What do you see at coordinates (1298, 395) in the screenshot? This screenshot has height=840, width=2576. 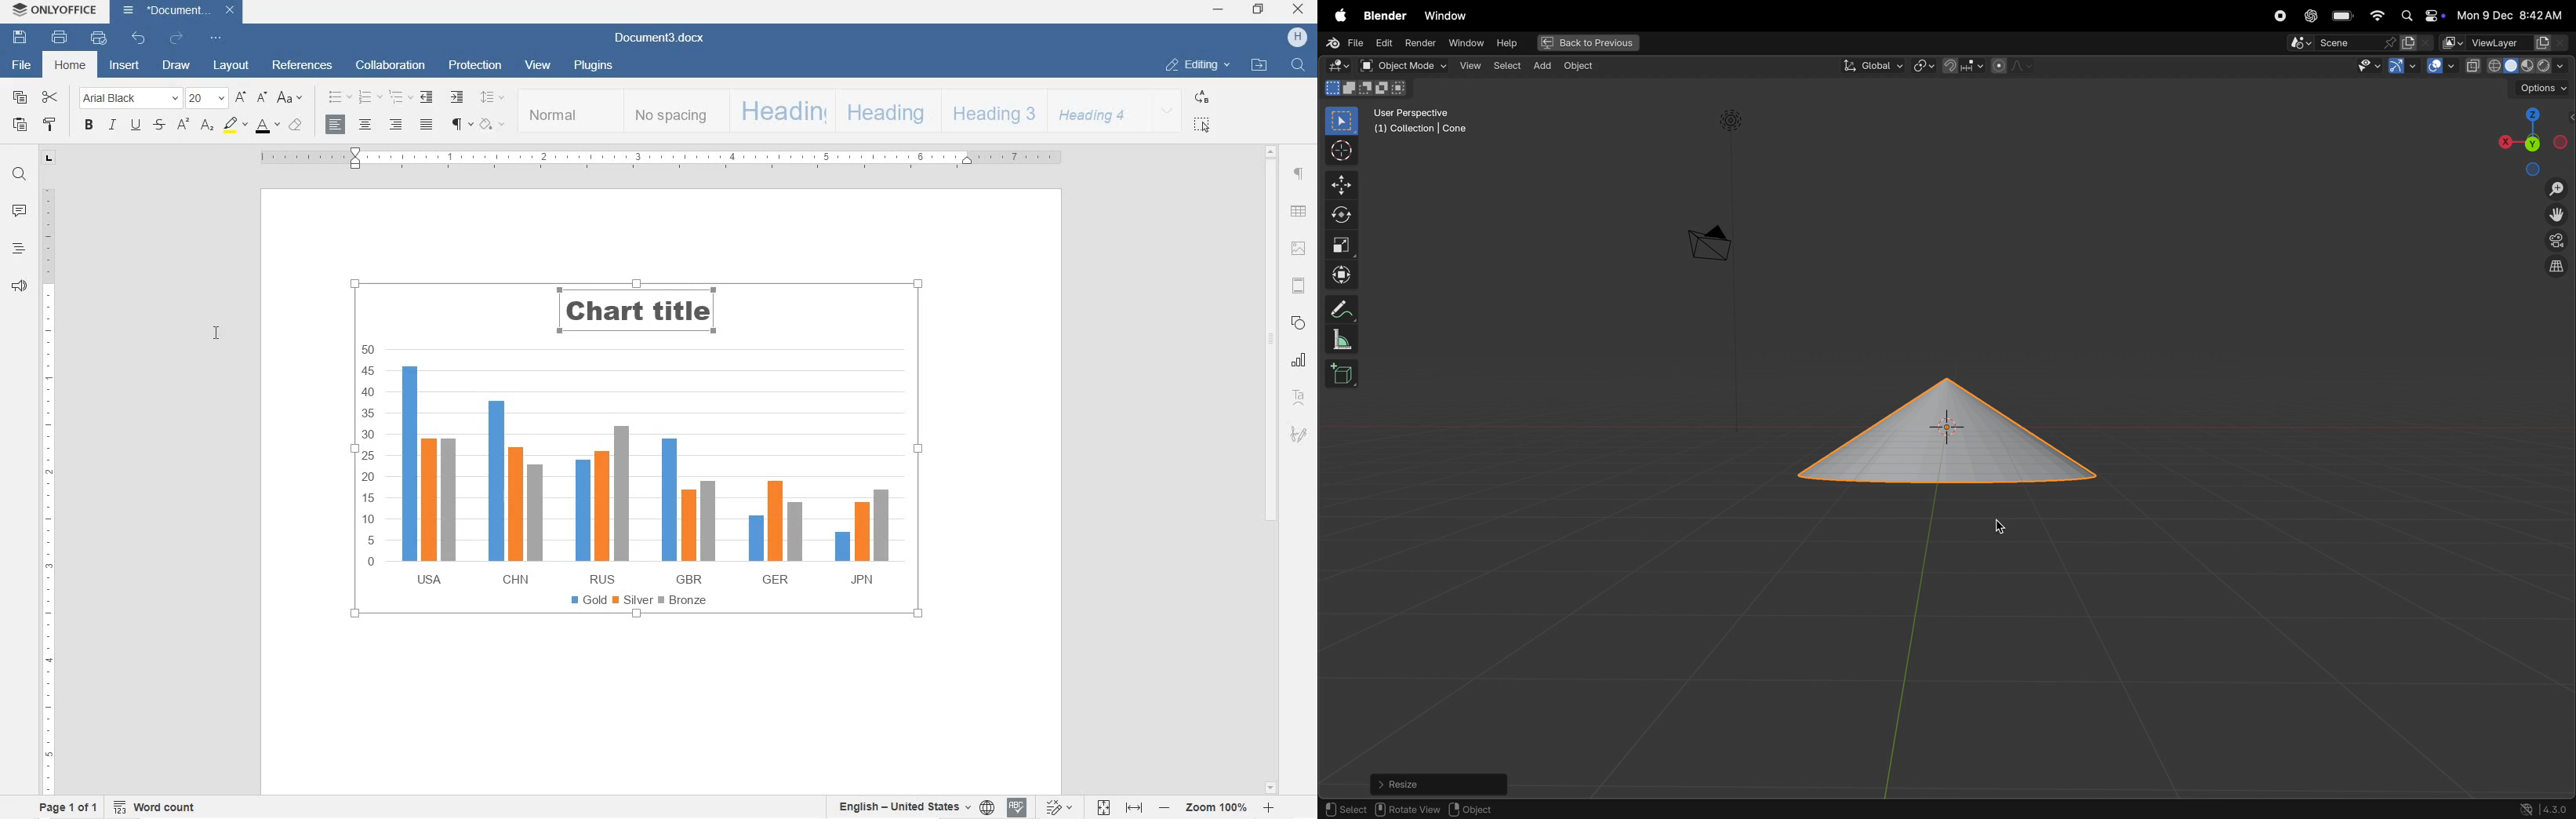 I see `TEXT ART` at bounding box center [1298, 395].